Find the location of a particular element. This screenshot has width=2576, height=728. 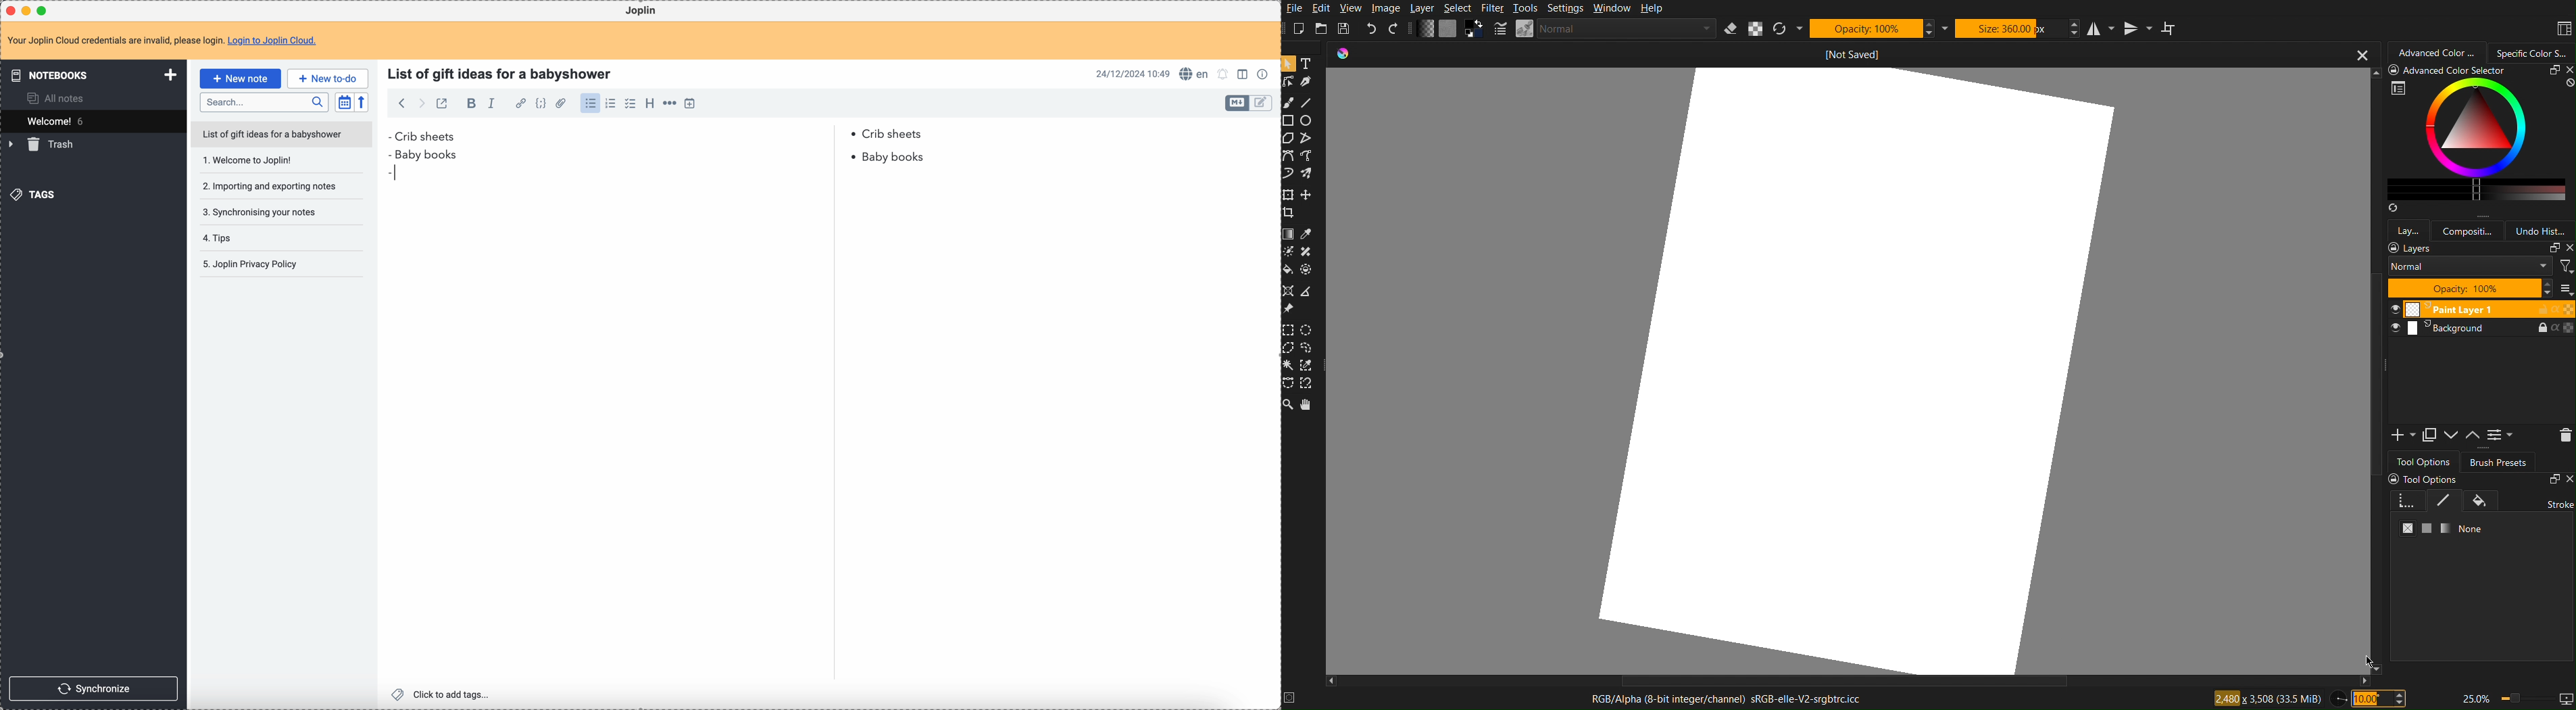

numbered list is located at coordinates (613, 104).